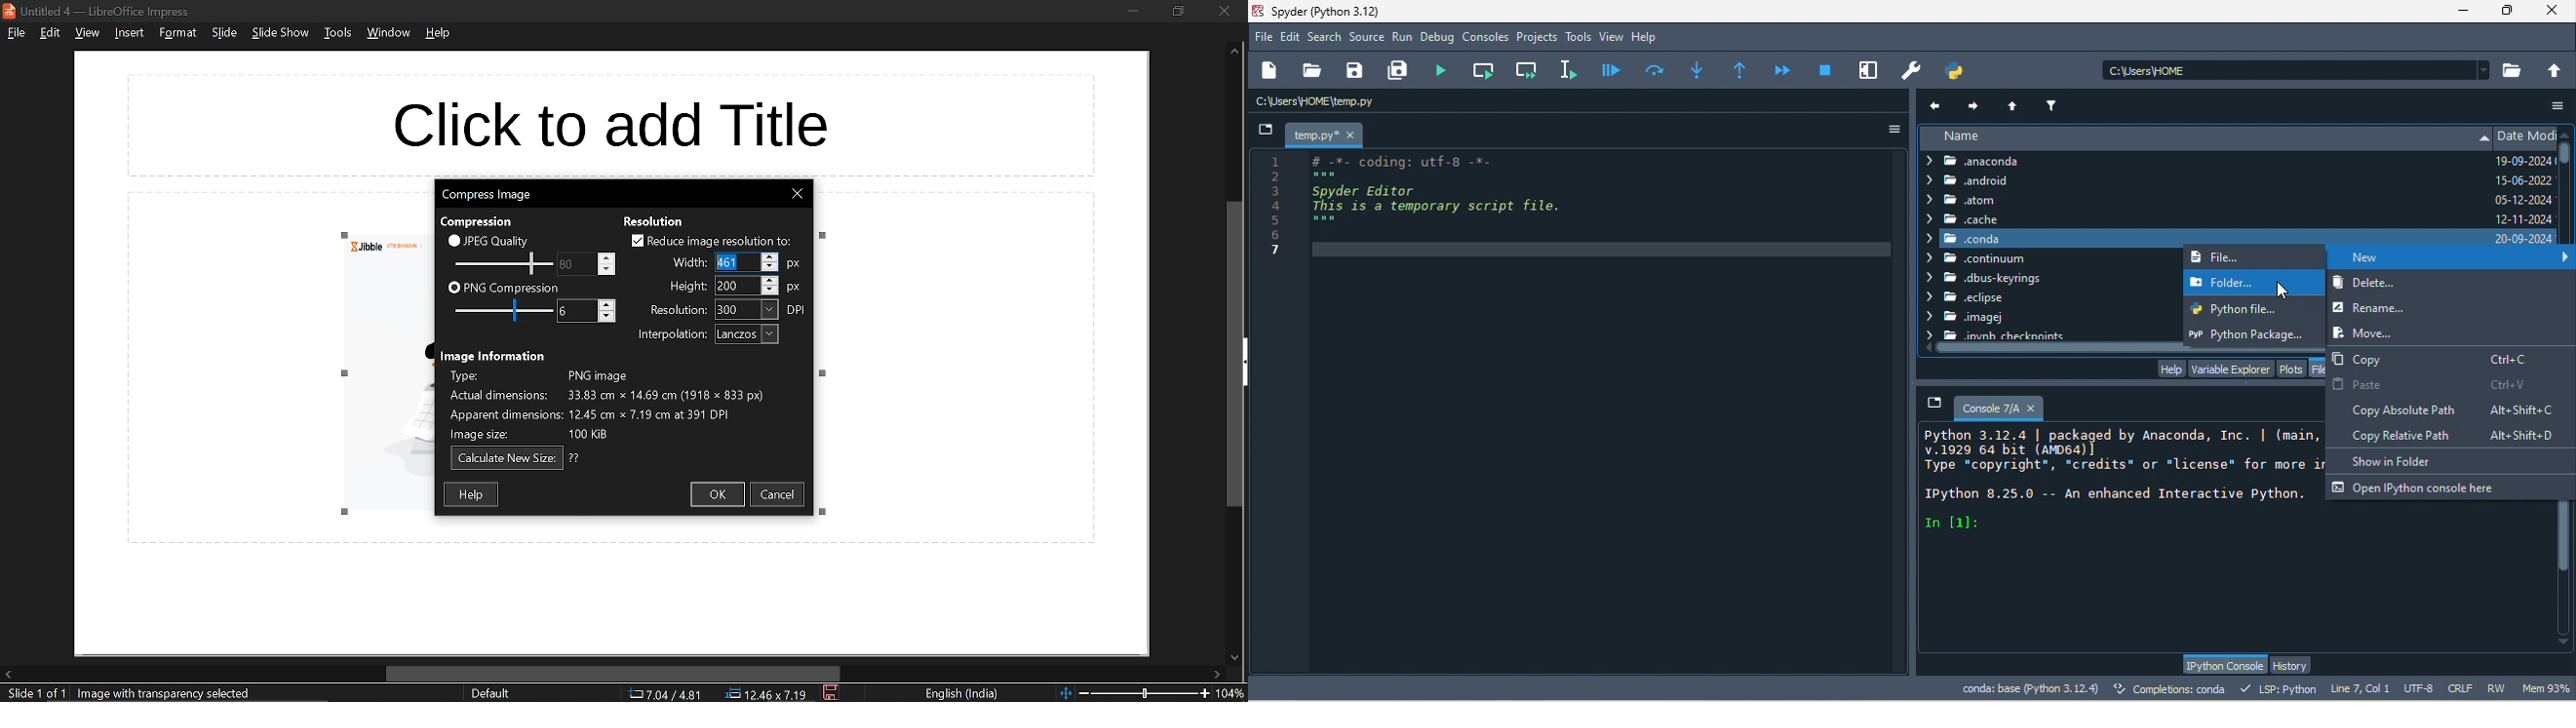 This screenshot has height=728, width=2576. I want to click on browse tabs, so click(1266, 131).